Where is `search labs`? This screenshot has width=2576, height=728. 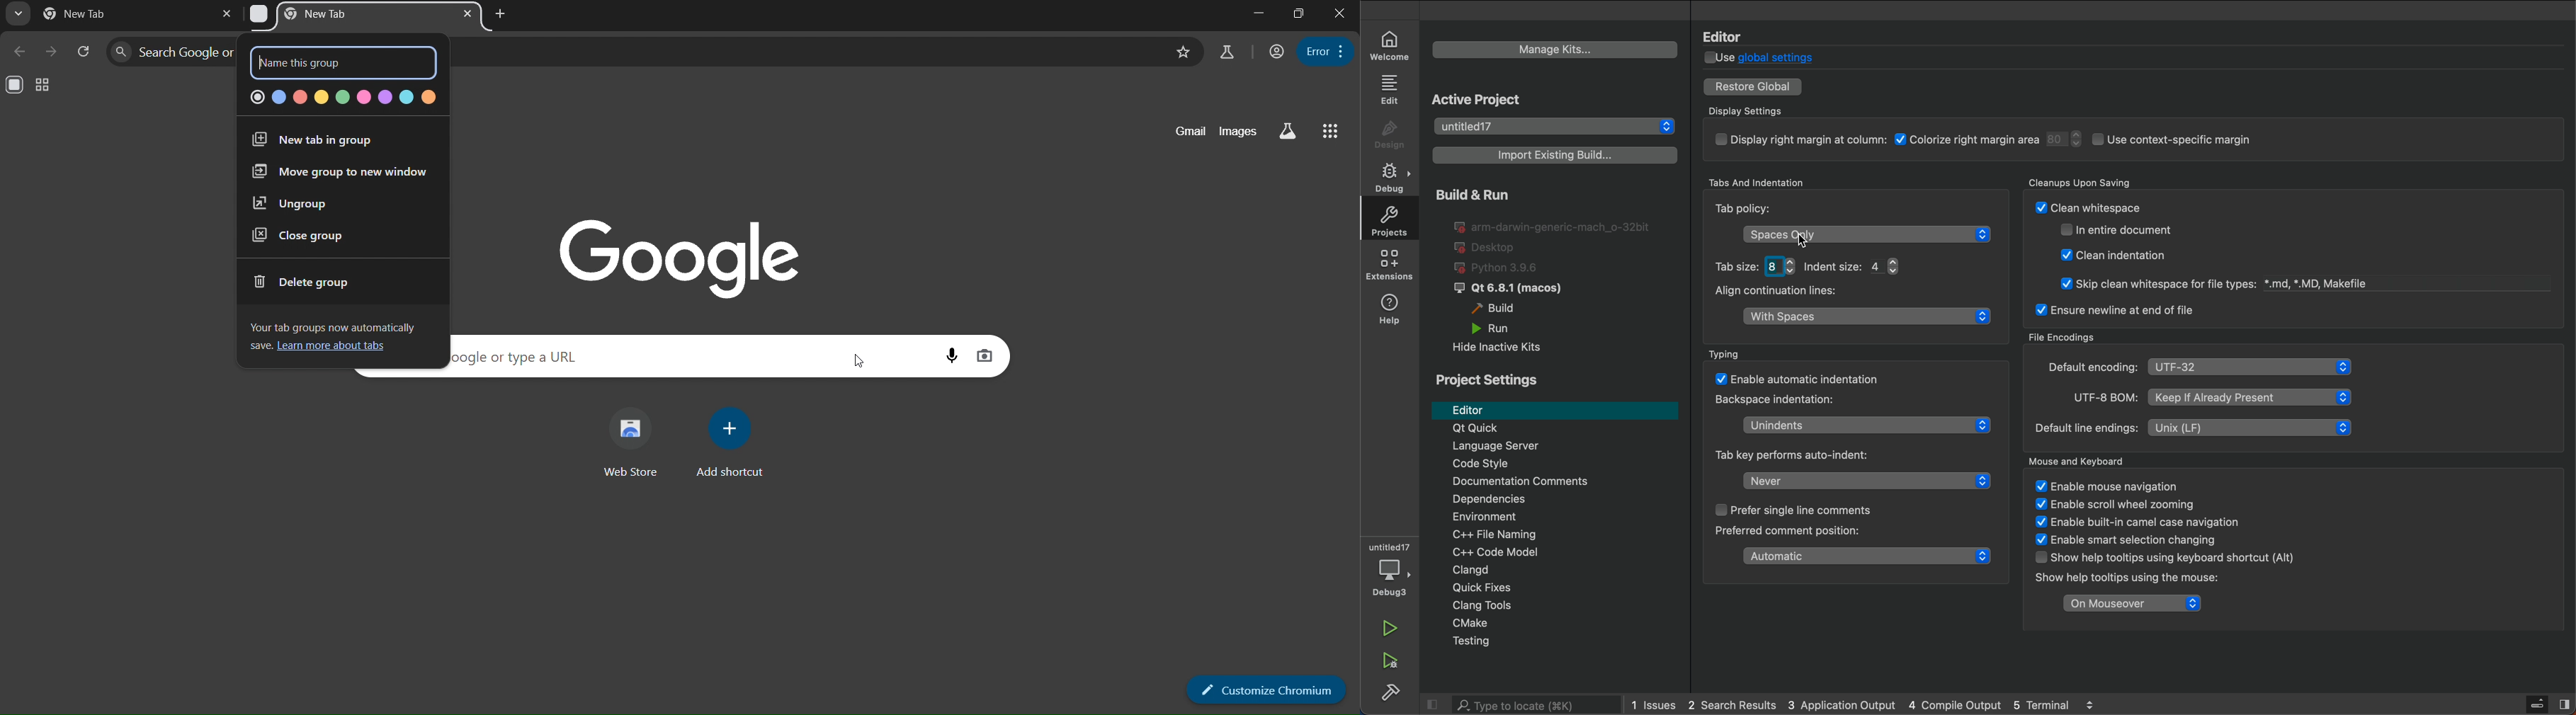
search labs is located at coordinates (1227, 53).